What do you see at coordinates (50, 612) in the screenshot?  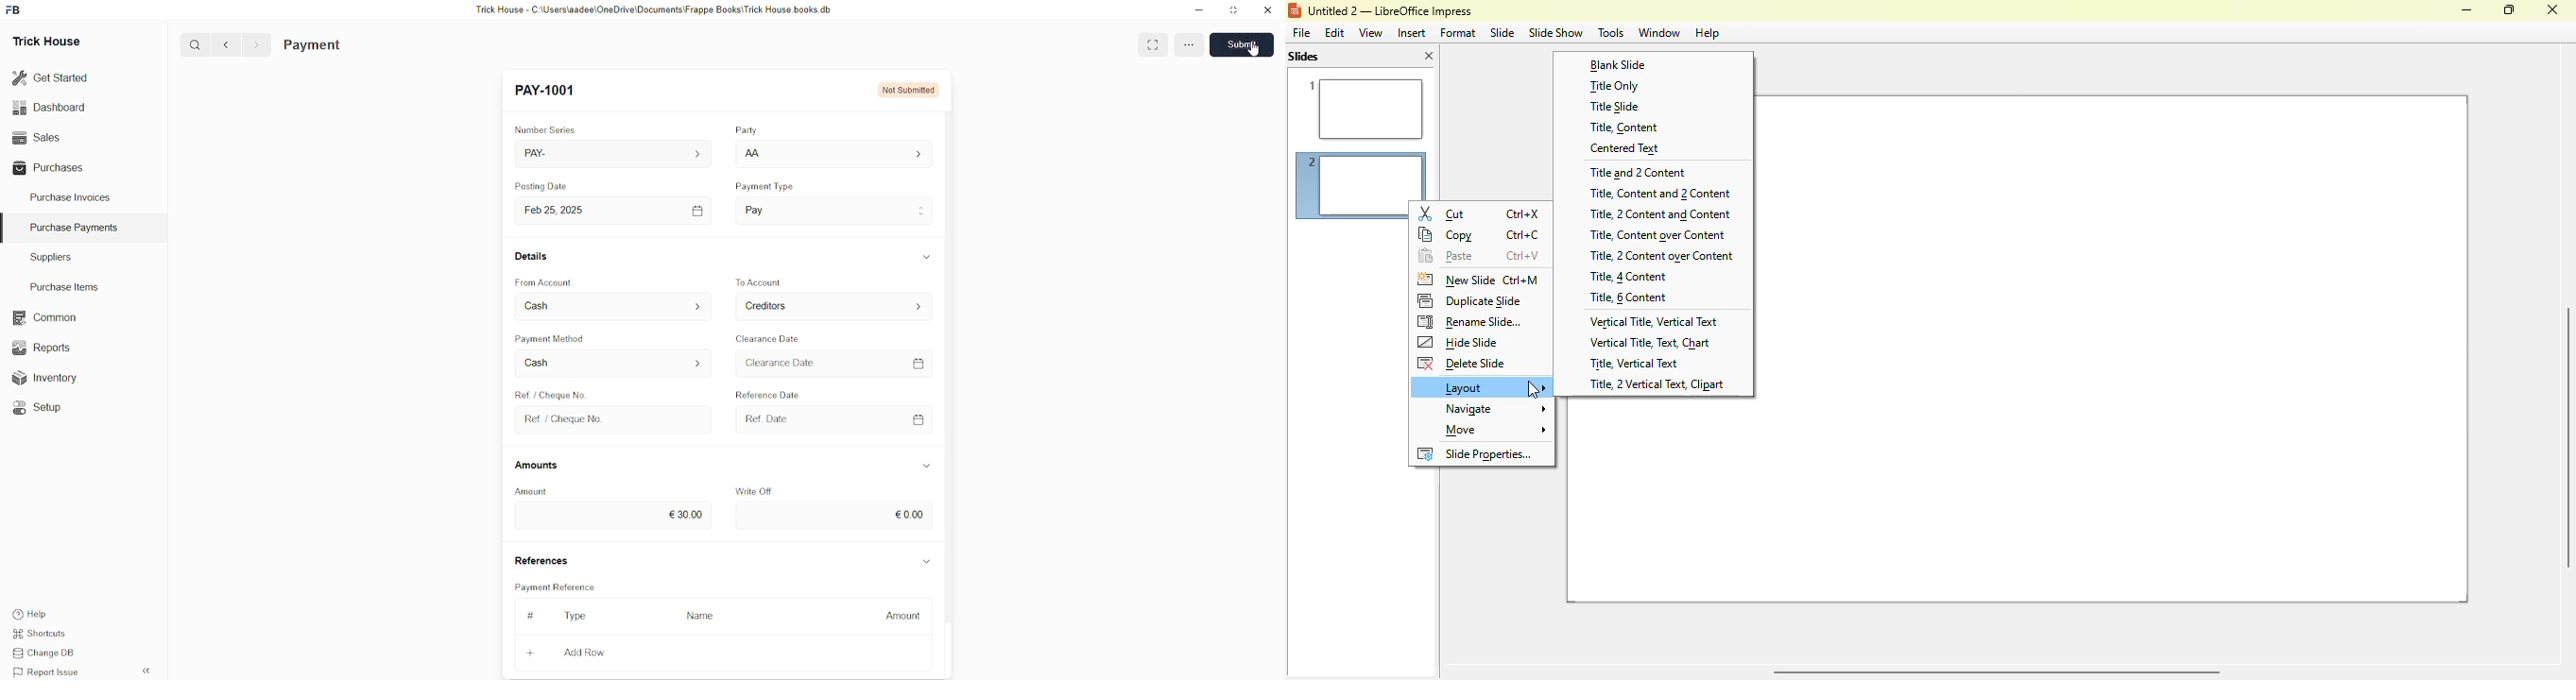 I see ` Help` at bounding box center [50, 612].